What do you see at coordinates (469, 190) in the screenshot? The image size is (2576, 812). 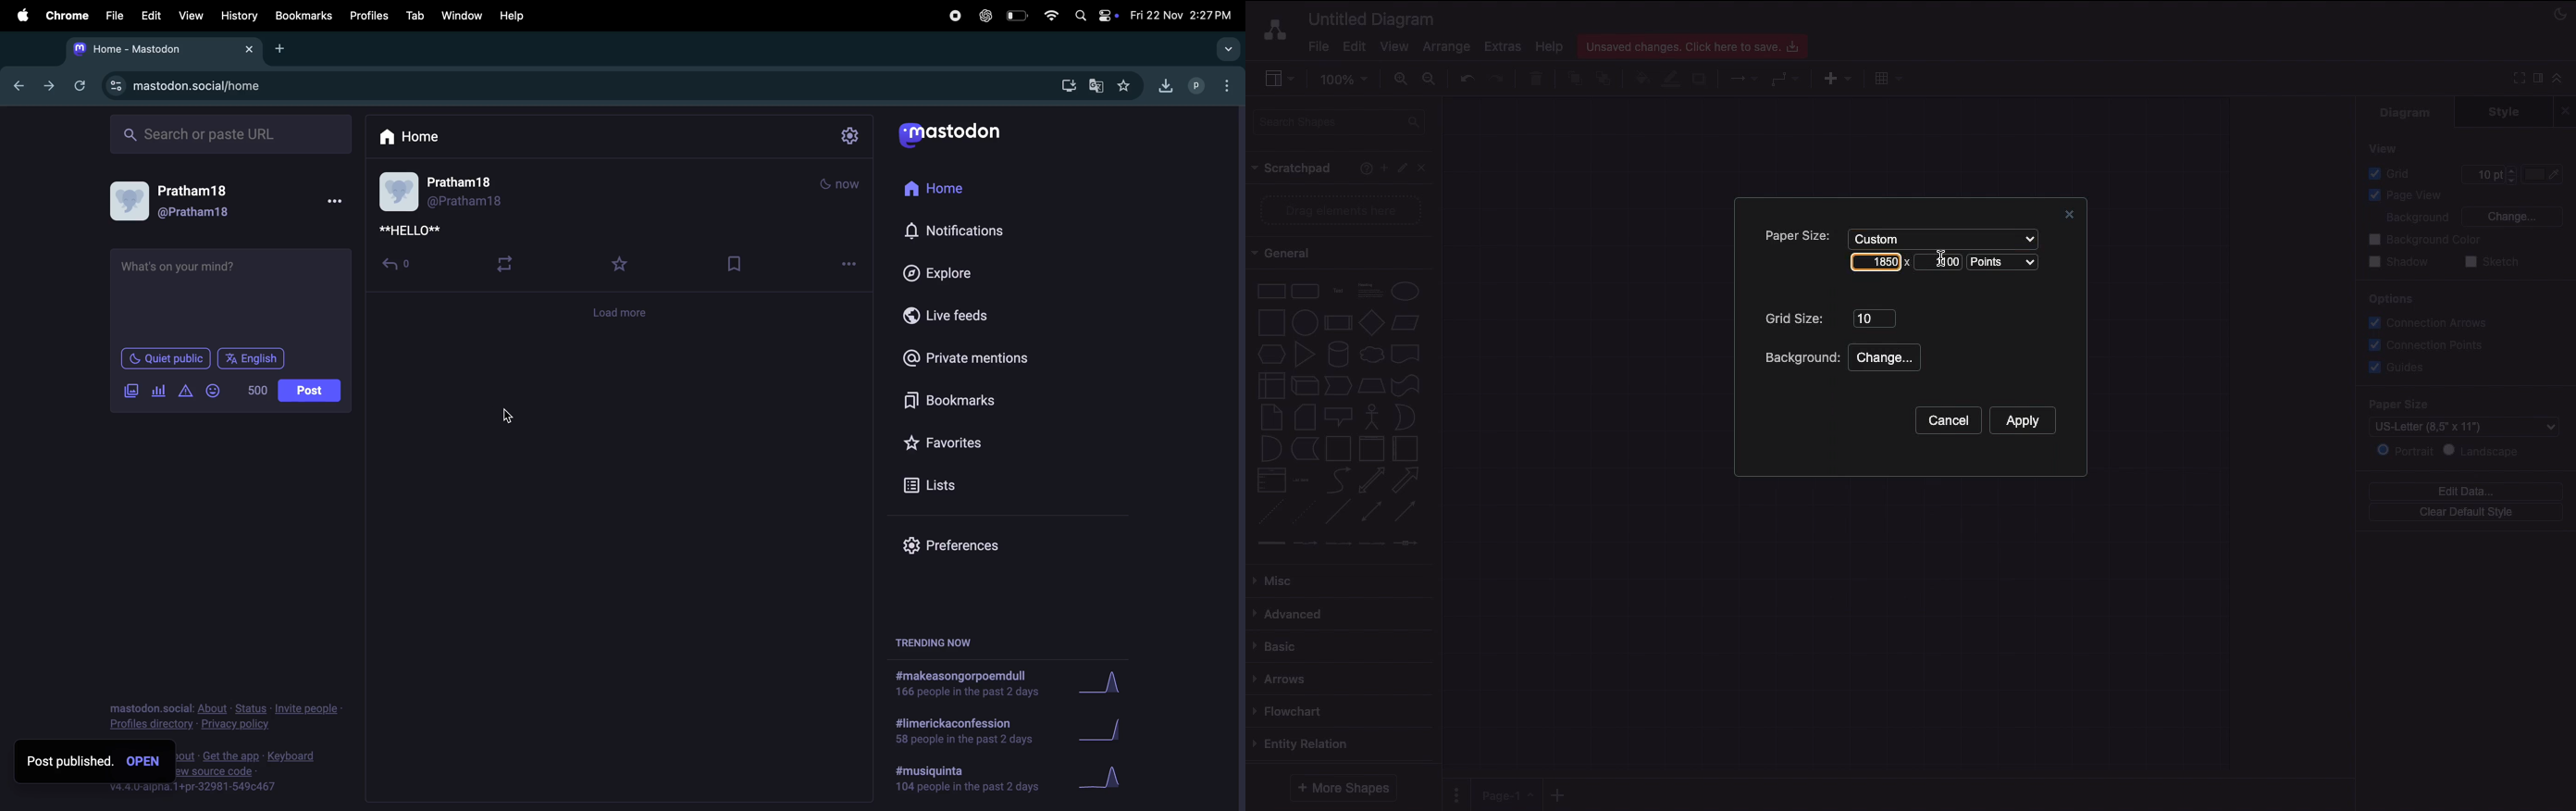 I see `user` at bounding box center [469, 190].